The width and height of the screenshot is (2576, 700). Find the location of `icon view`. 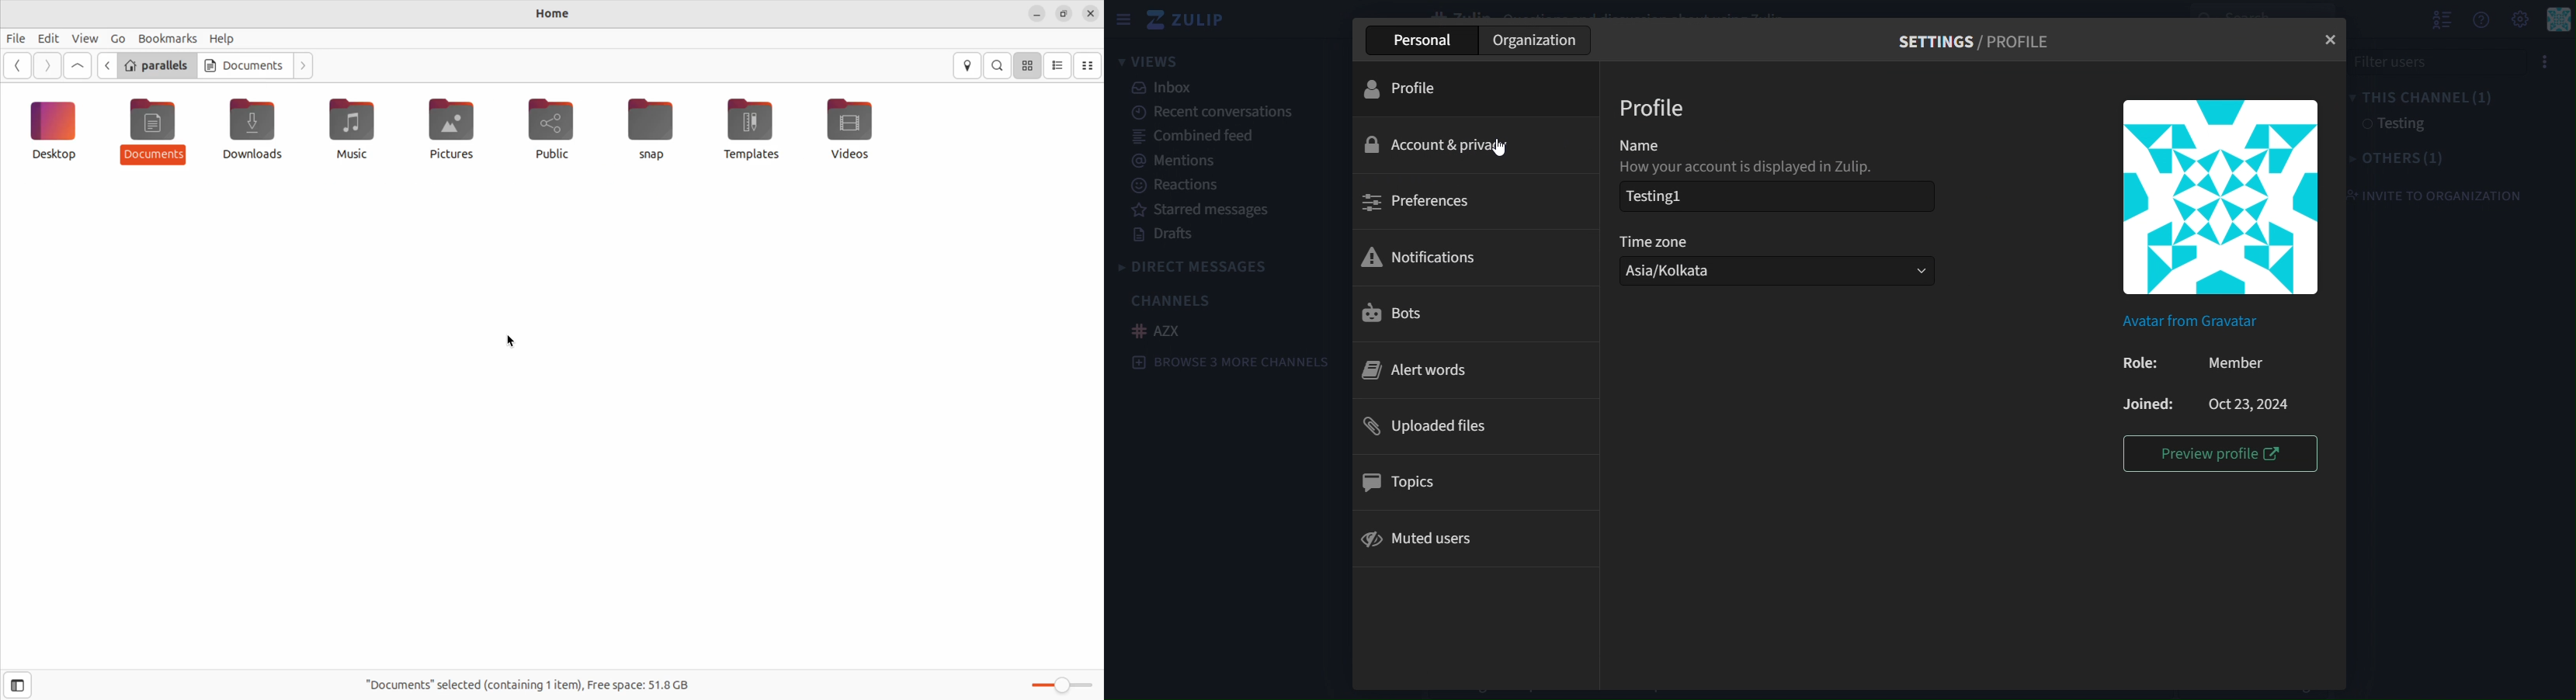

icon view is located at coordinates (1029, 64).